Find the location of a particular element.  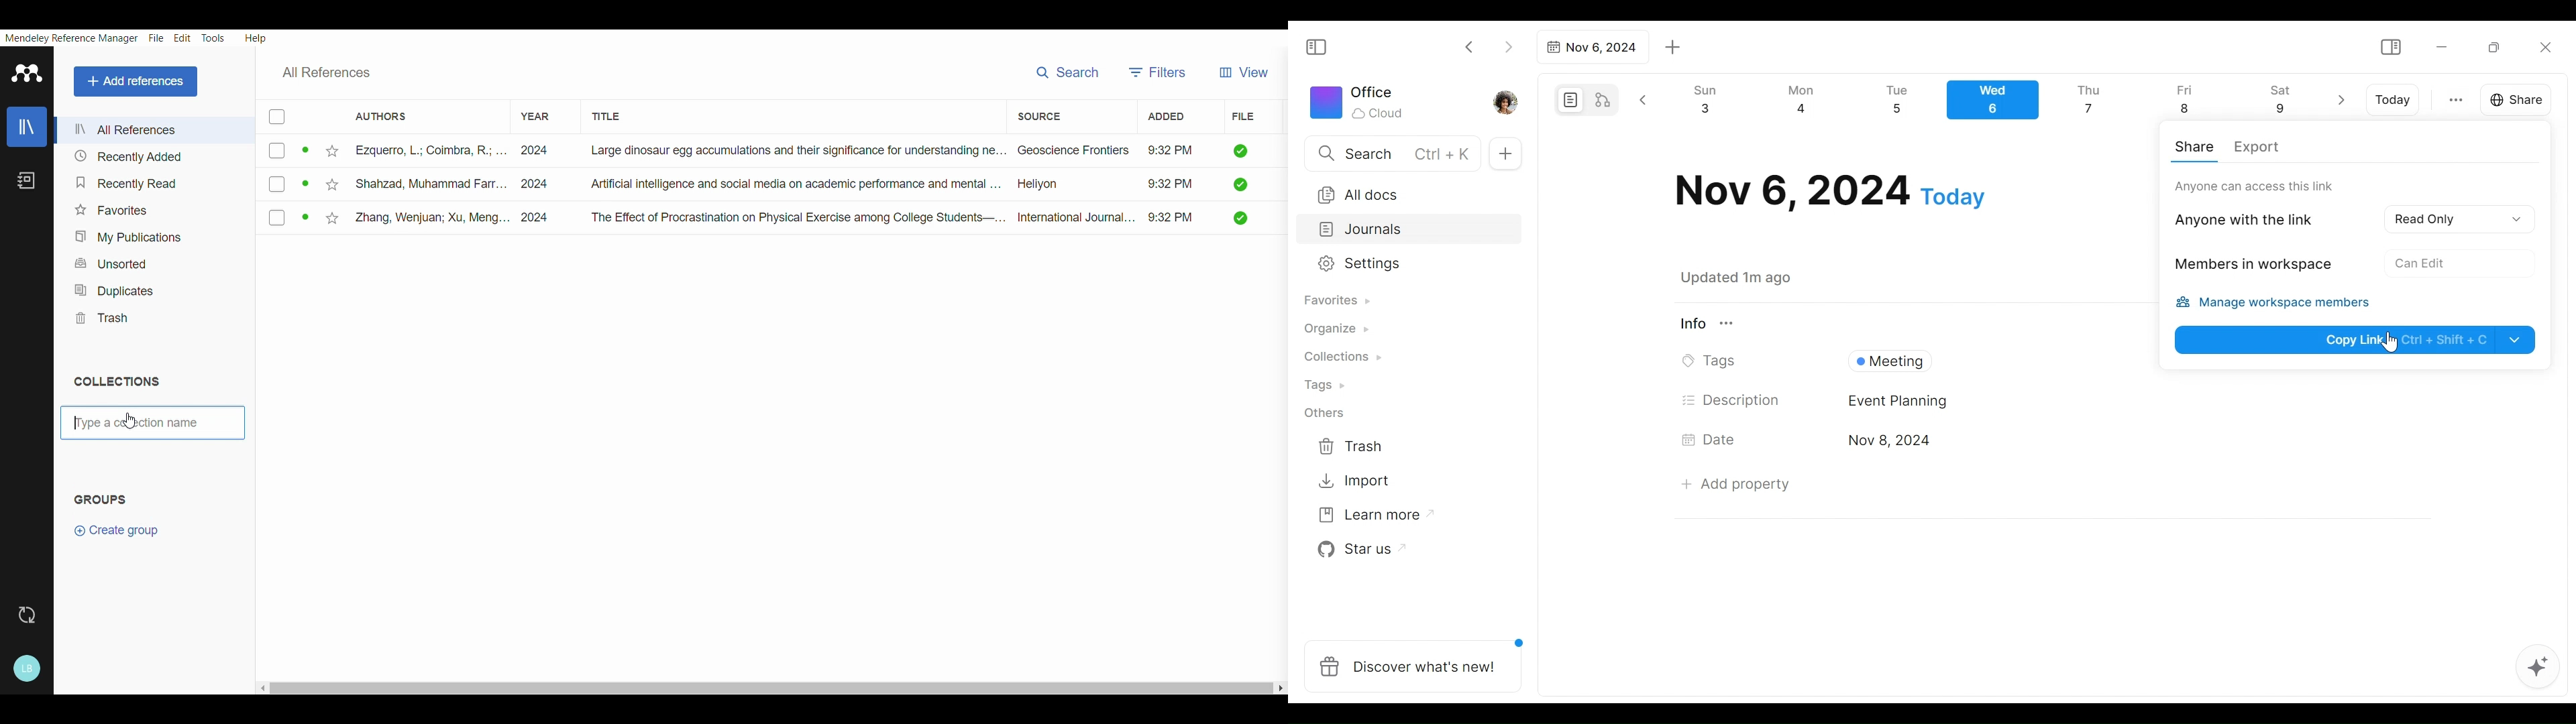

Shahzad, Muhammad Farr. is located at coordinates (409, 182).